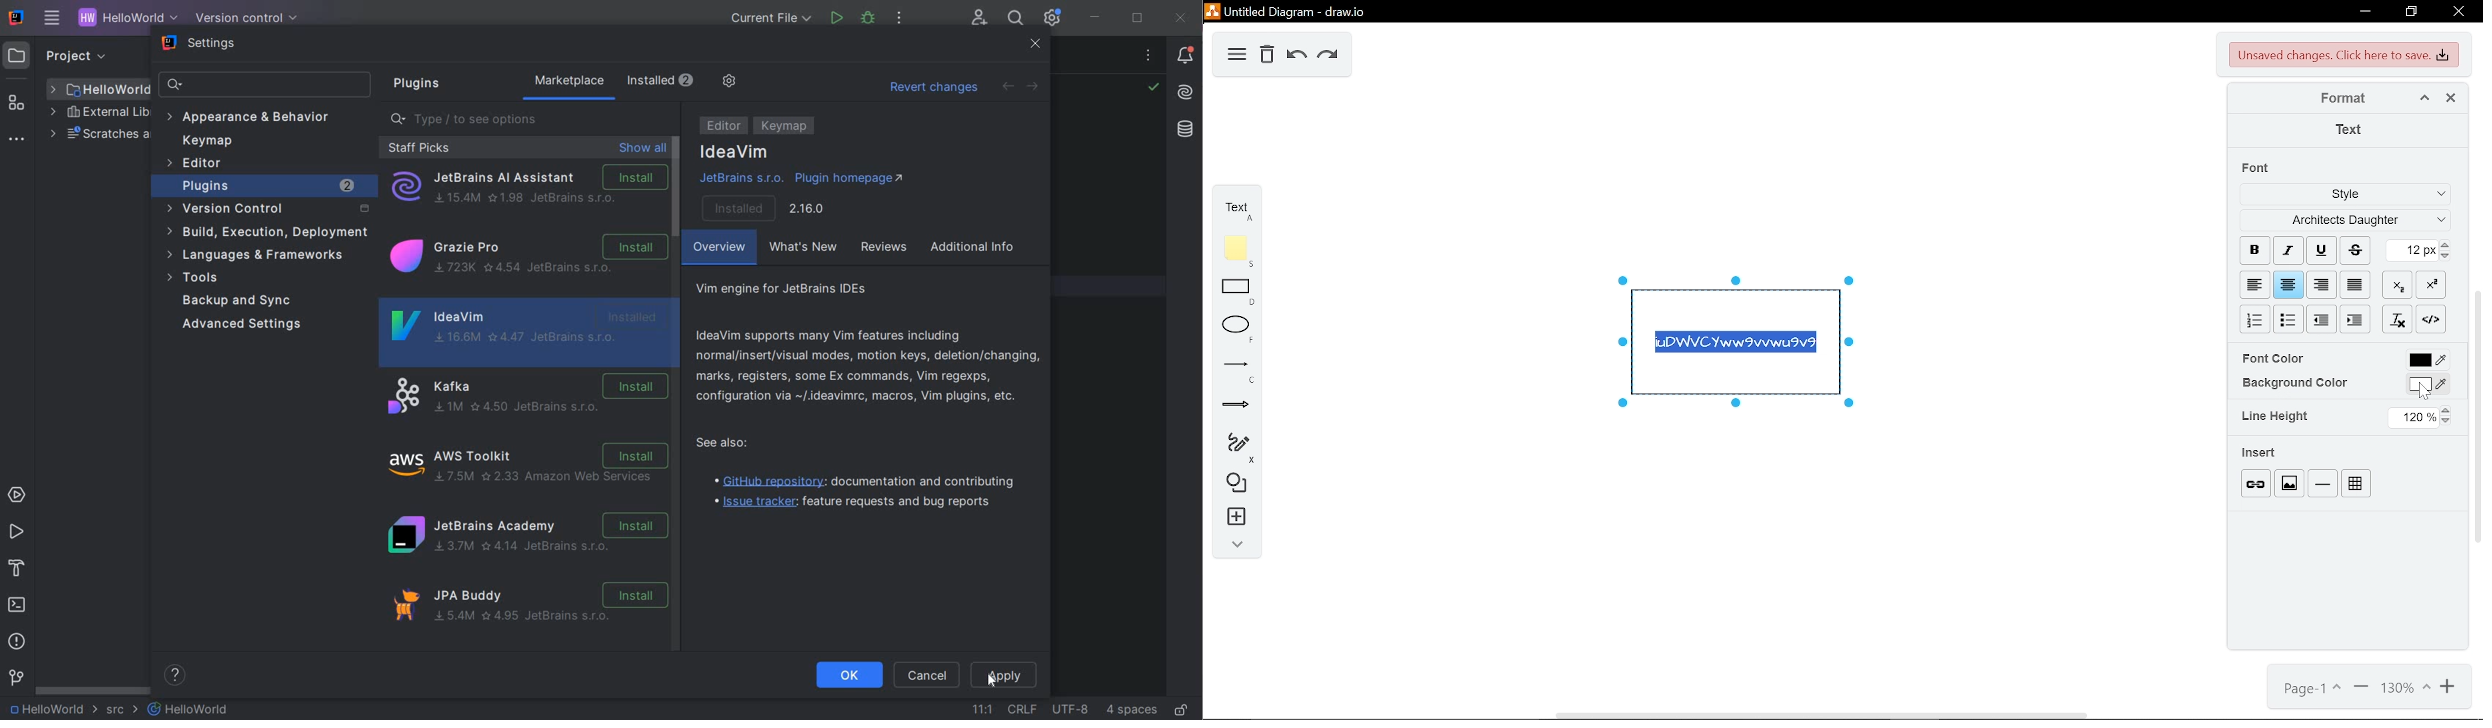 The image size is (2492, 728). What do you see at coordinates (257, 257) in the screenshot?
I see `language & frameworks` at bounding box center [257, 257].